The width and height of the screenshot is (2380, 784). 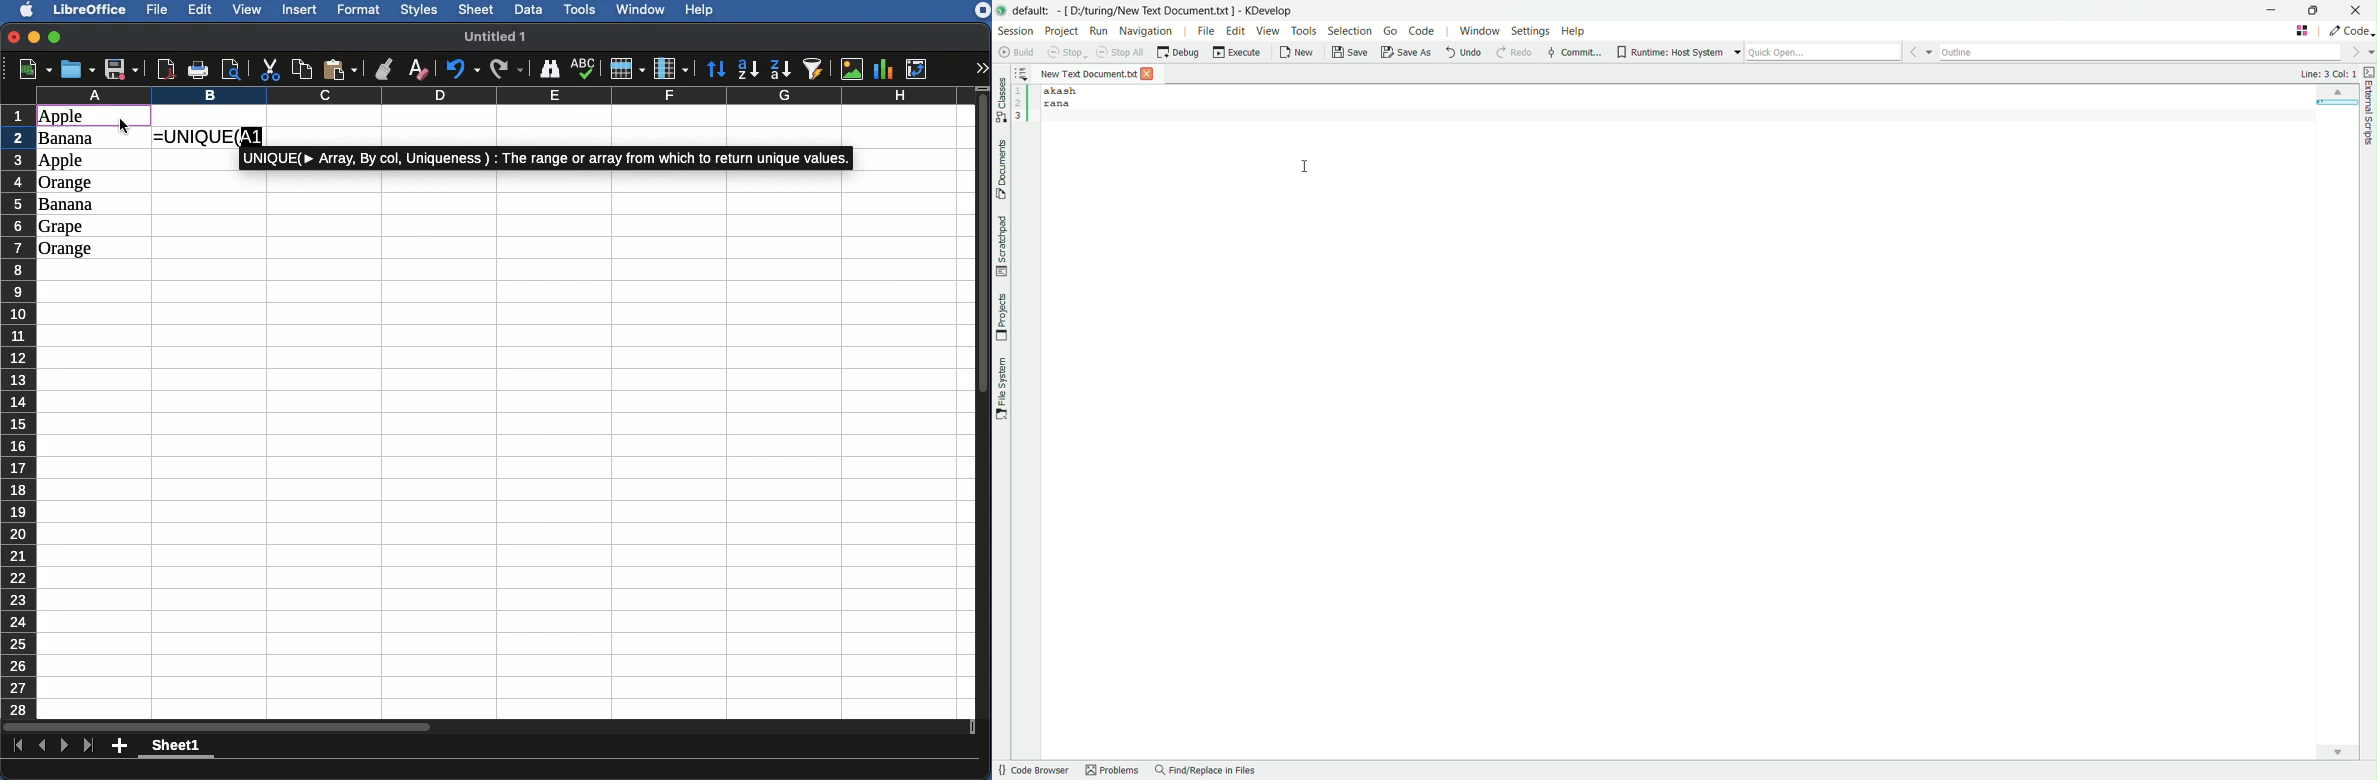 What do you see at coordinates (626, 69) in the screenshot?
I see `Row` at bounding box center [626, 69].